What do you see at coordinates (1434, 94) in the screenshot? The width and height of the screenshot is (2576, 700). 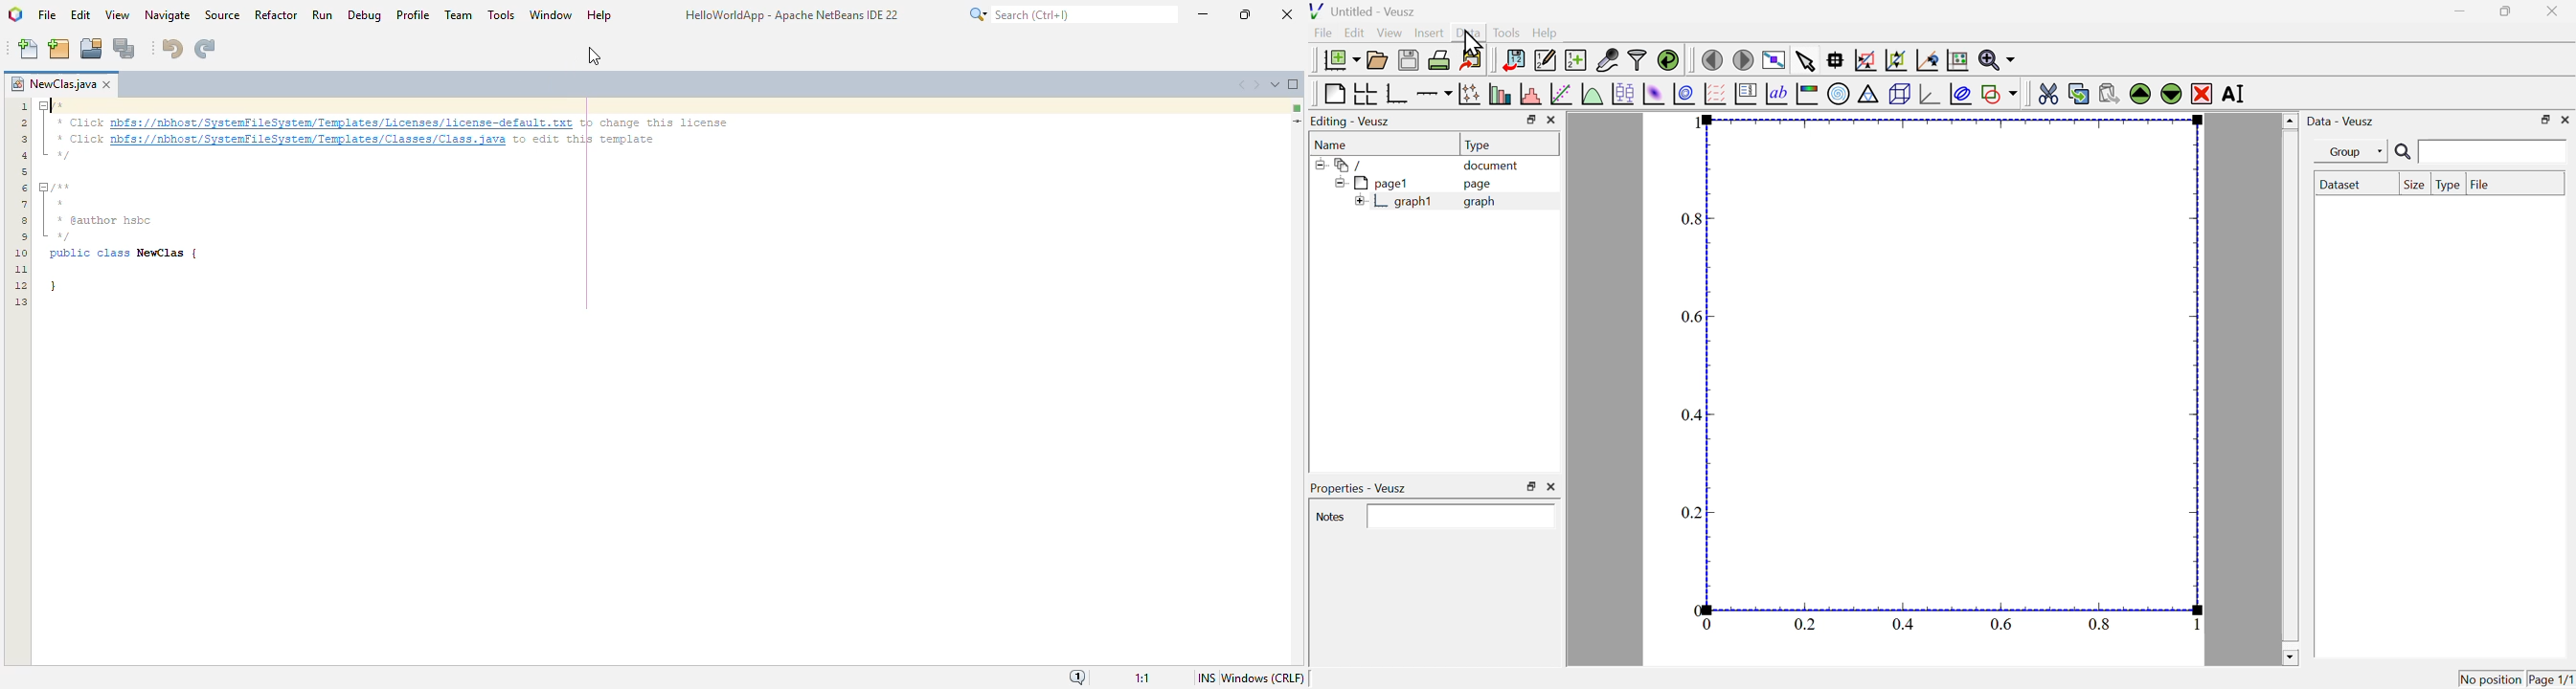 I see `add an axis to the plot` at bounding box center [1434, 94].